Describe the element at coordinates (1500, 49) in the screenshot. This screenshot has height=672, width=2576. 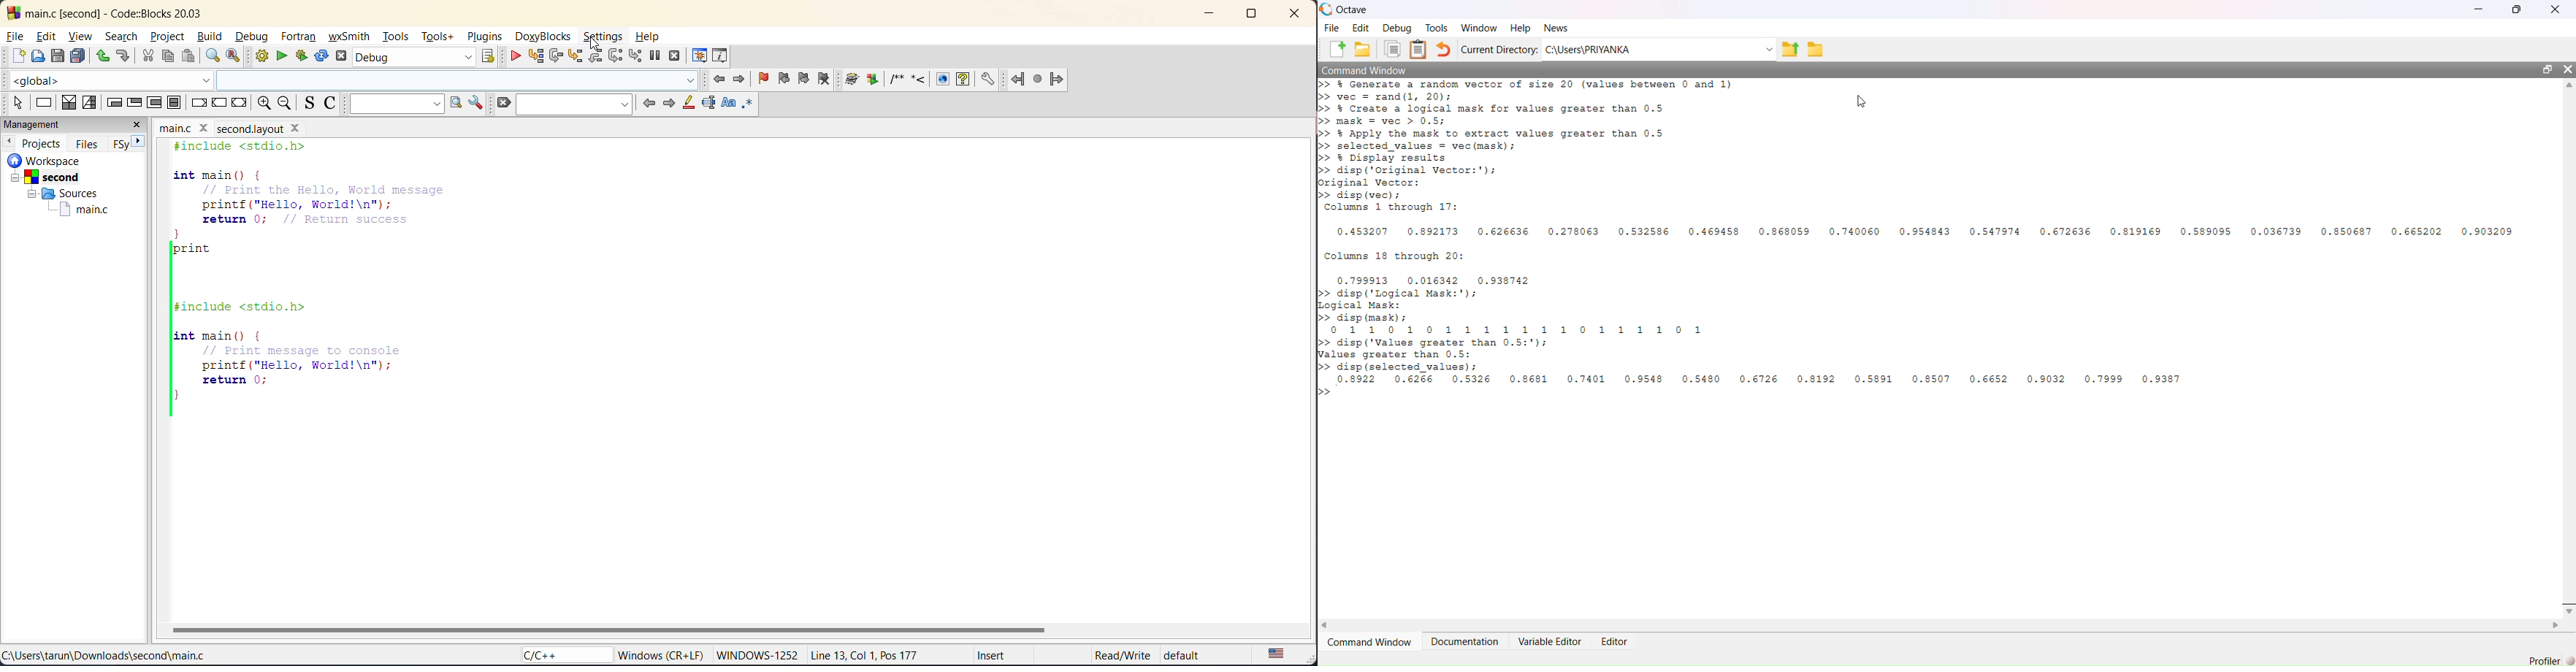
I see `Current Directory` at that location.